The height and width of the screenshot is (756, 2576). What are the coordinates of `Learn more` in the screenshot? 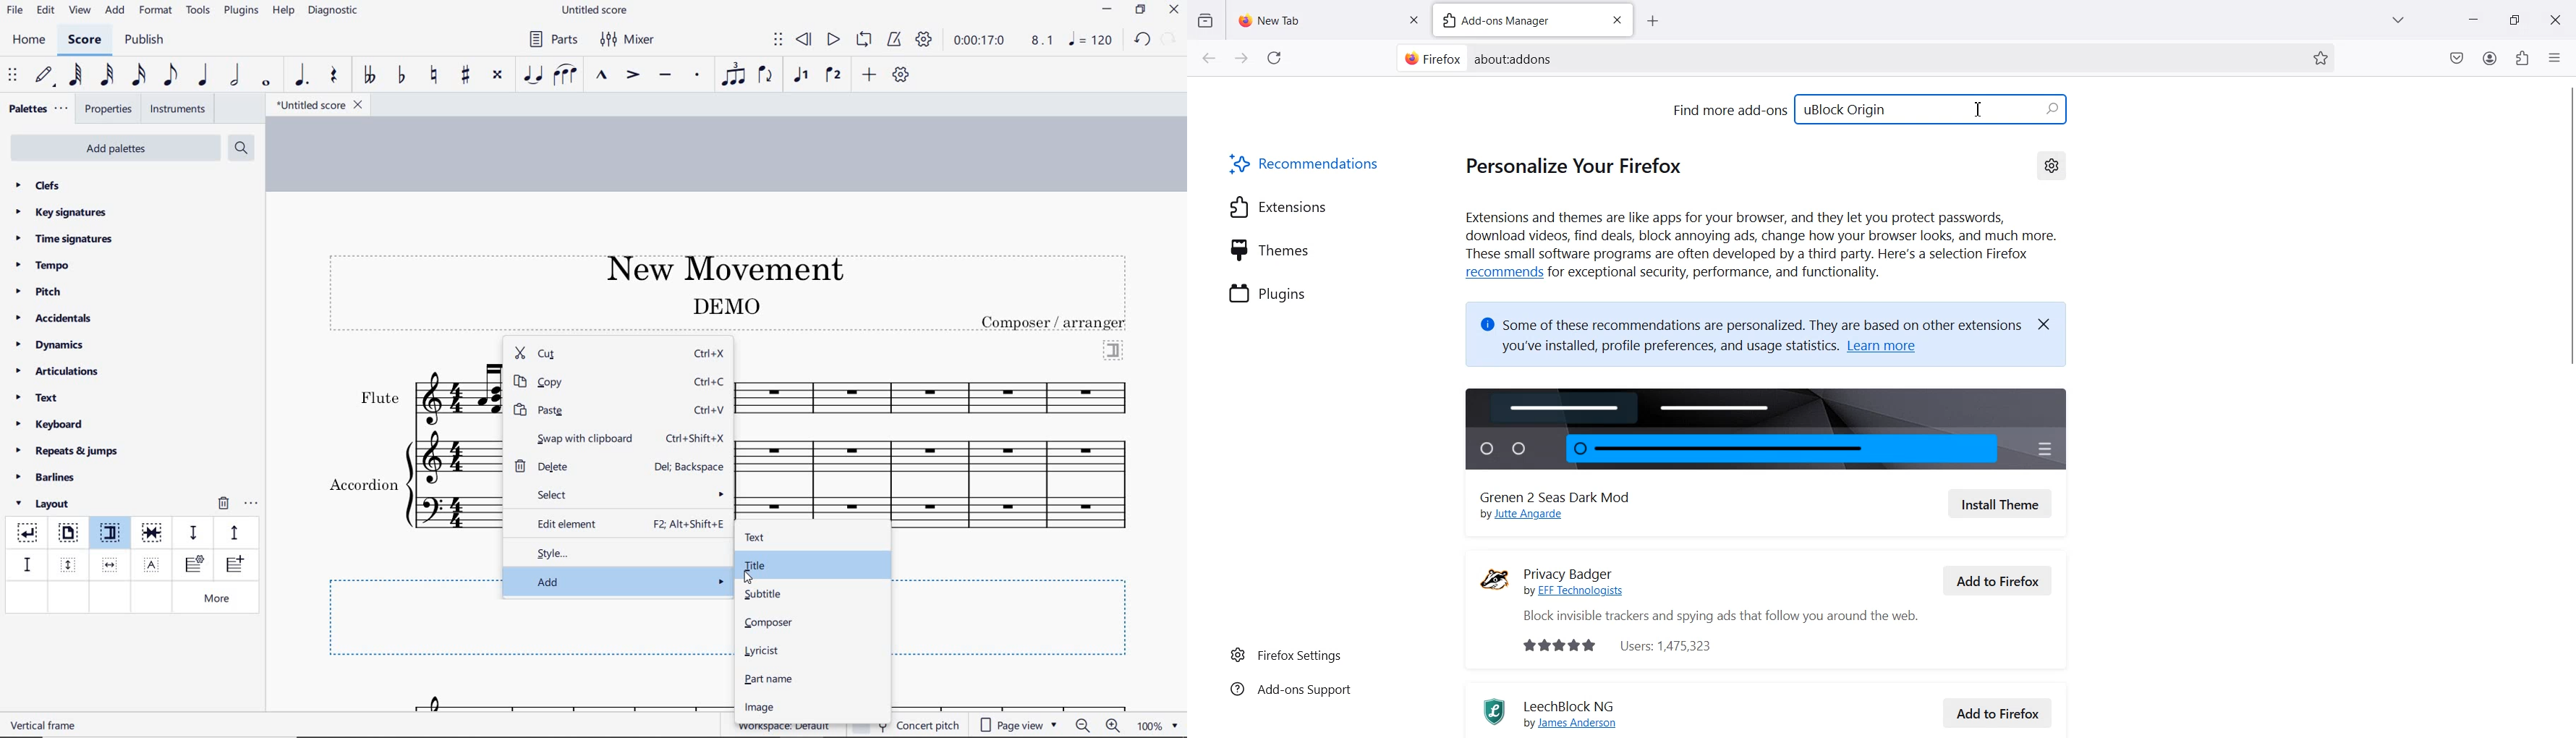 It's located at (1890, 349).